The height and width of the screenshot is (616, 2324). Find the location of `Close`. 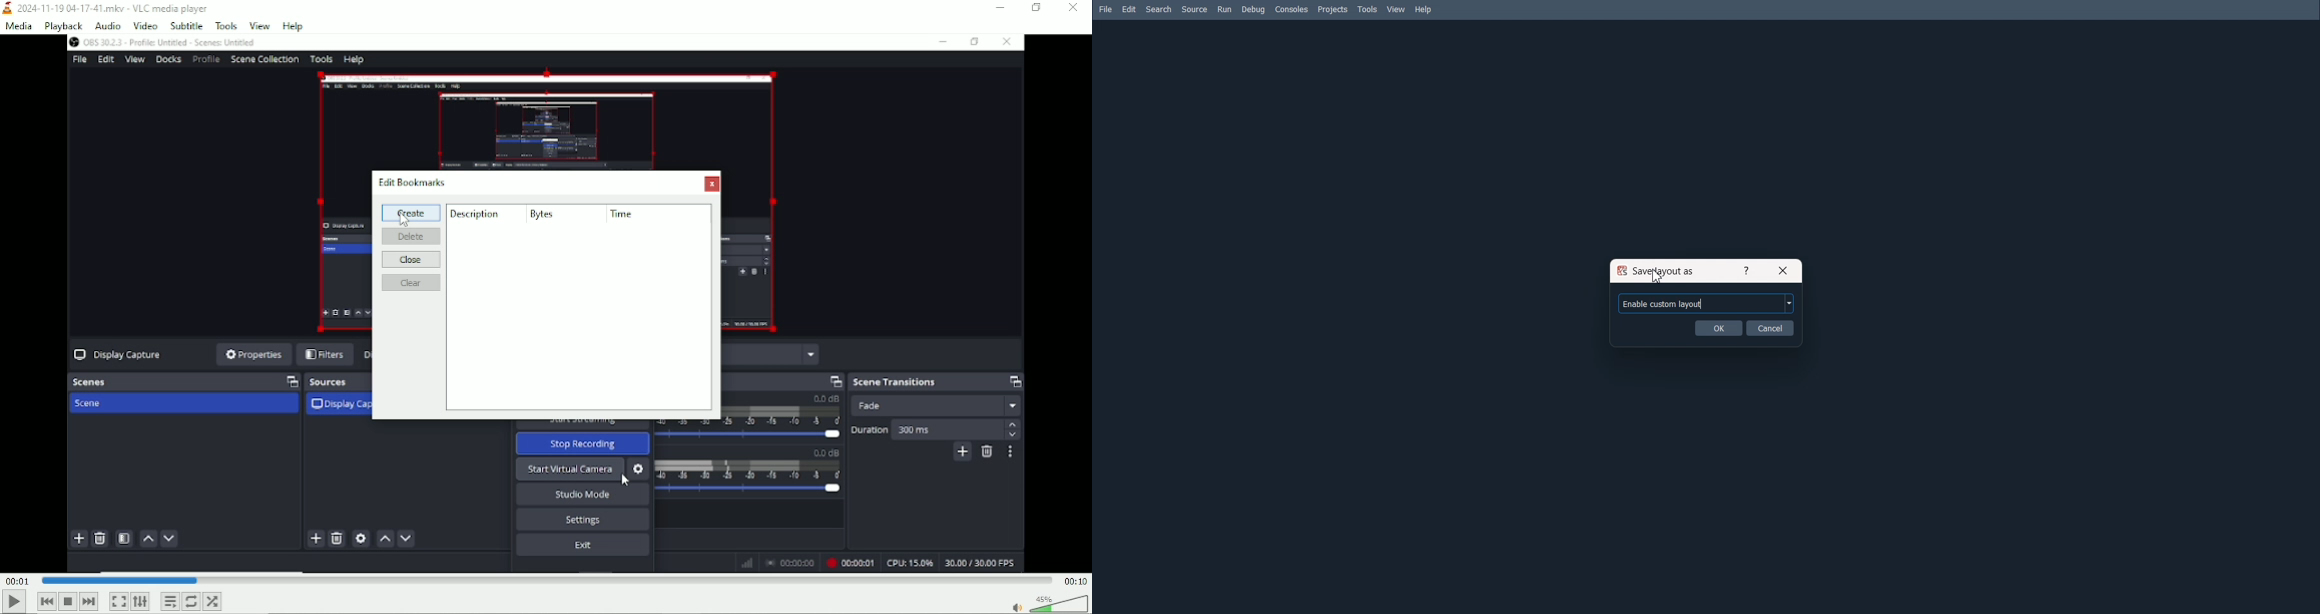

Close is located at coordinates (410, 259).